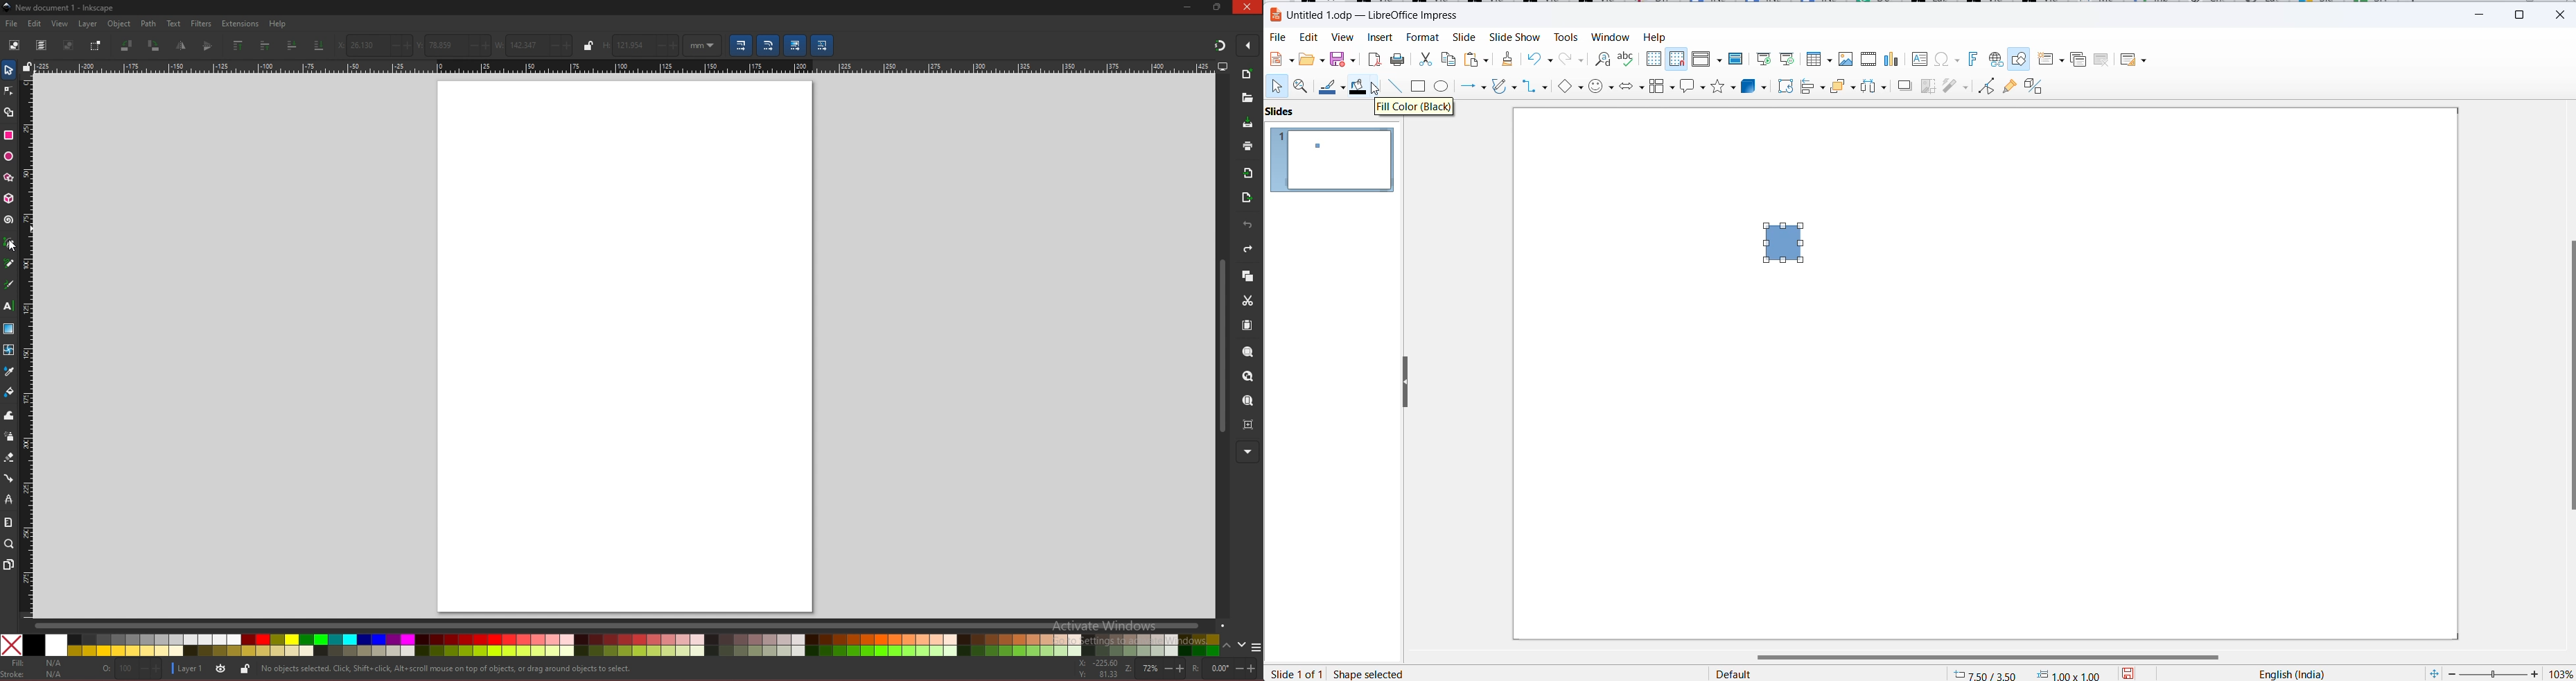 This screenshot has width=2576, height=700. I want to click on shape builder, so click(9, 113).